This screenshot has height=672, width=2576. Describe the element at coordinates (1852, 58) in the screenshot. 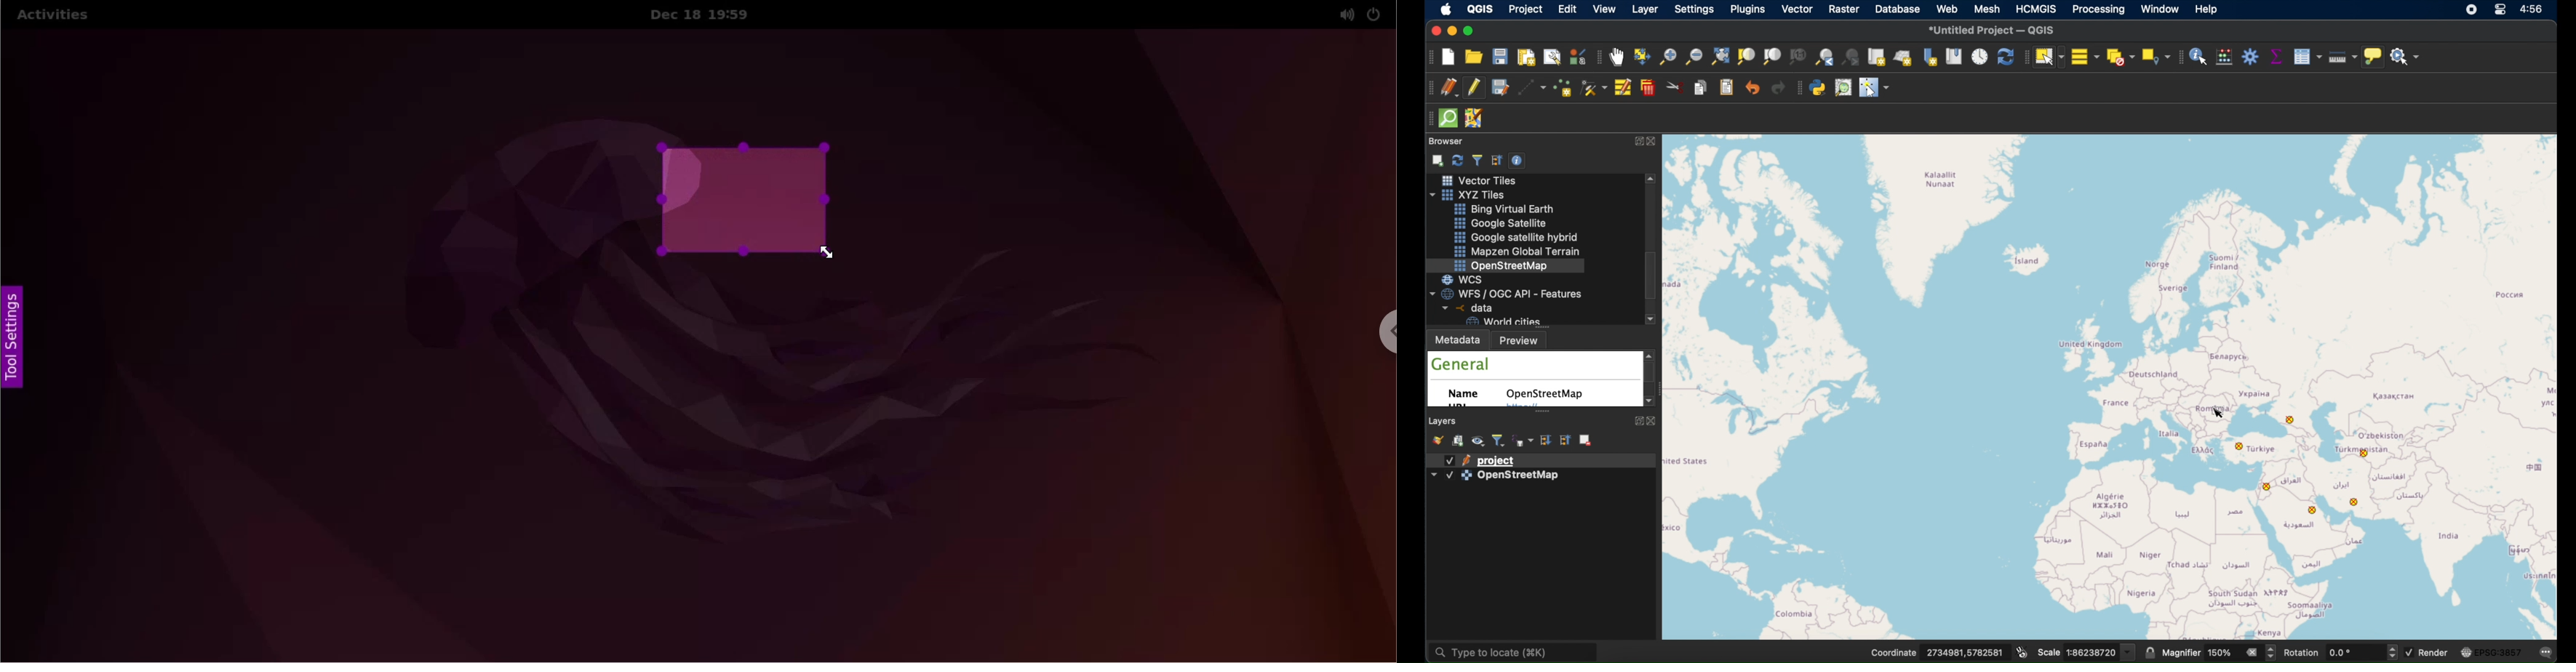

I see `zoom next` at that location.